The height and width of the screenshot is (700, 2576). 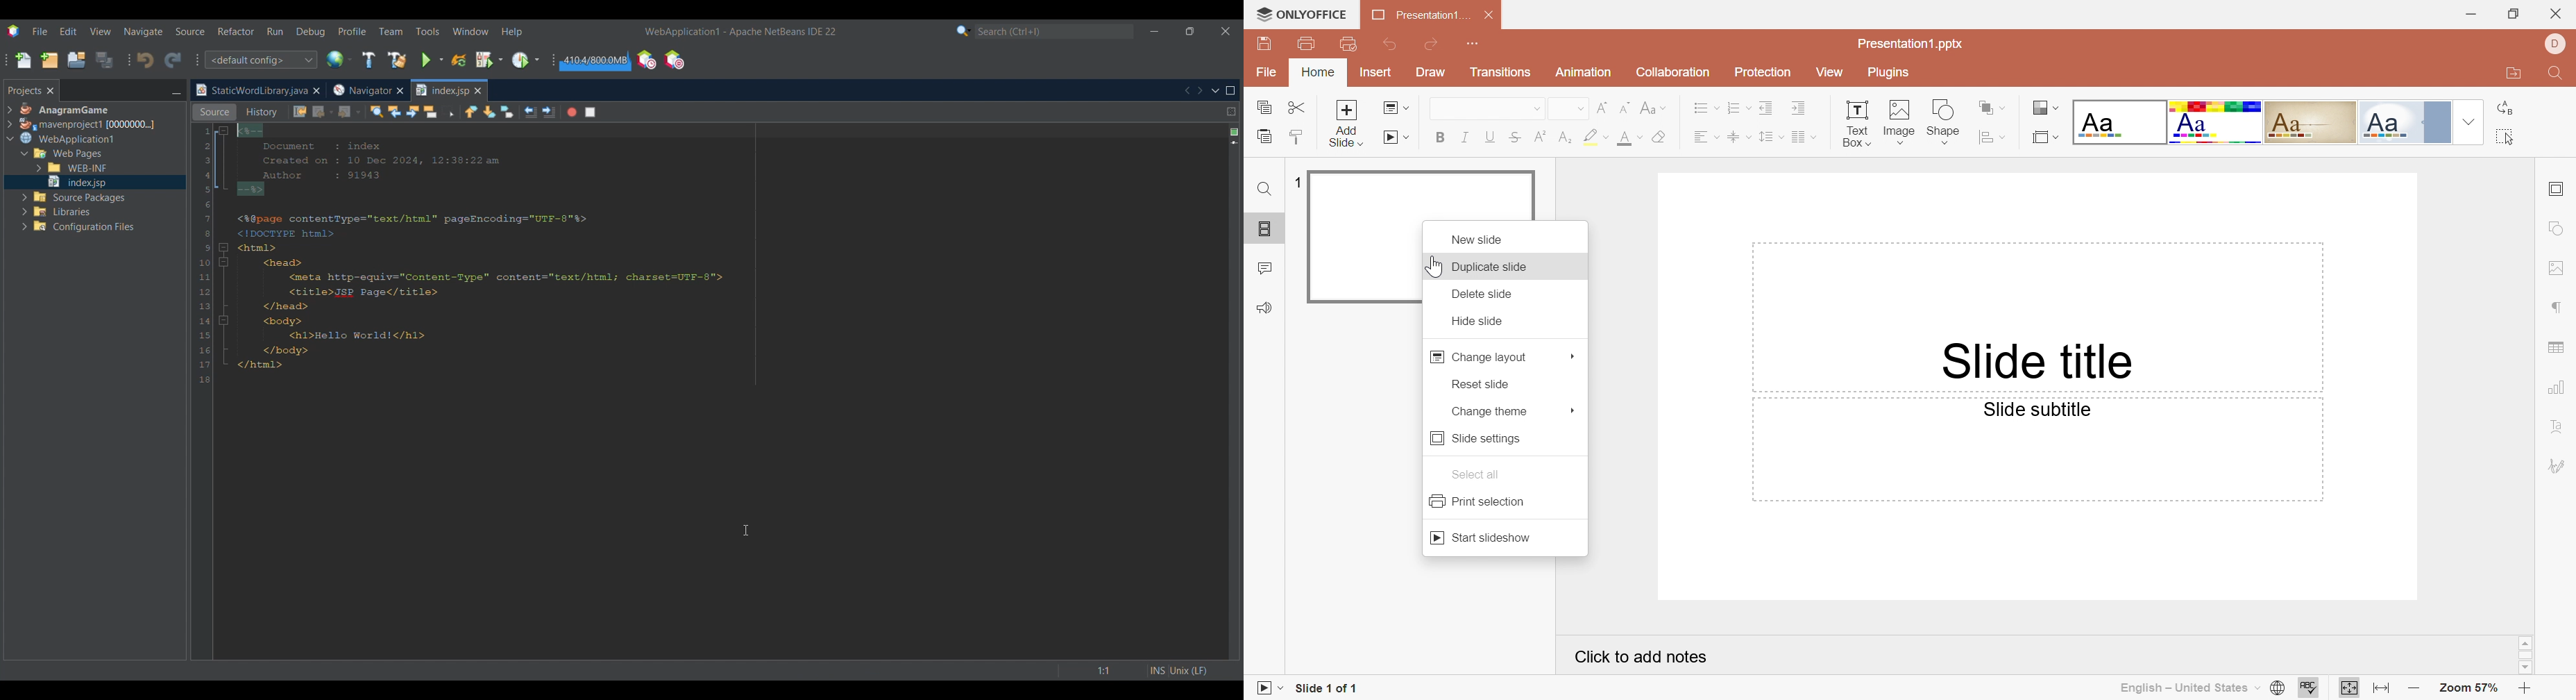 I want to click on Replace, so click(x=2506, y=110).